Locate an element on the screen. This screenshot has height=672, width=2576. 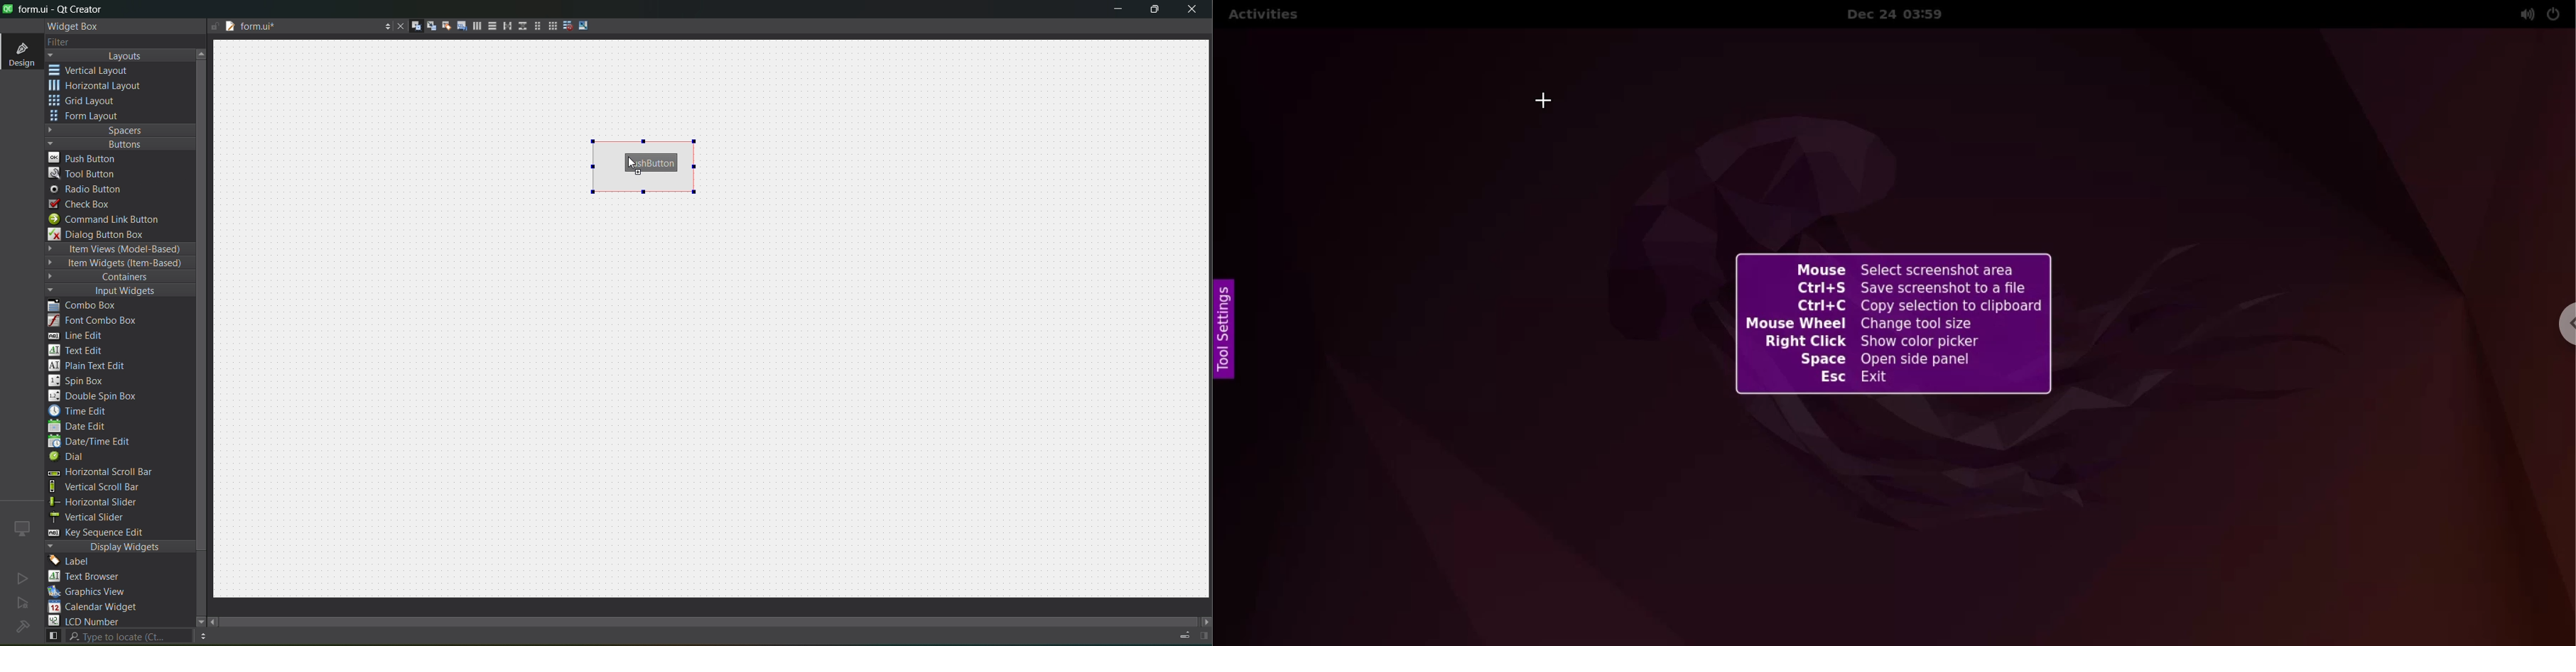
form is located at coordinates (88, 116).